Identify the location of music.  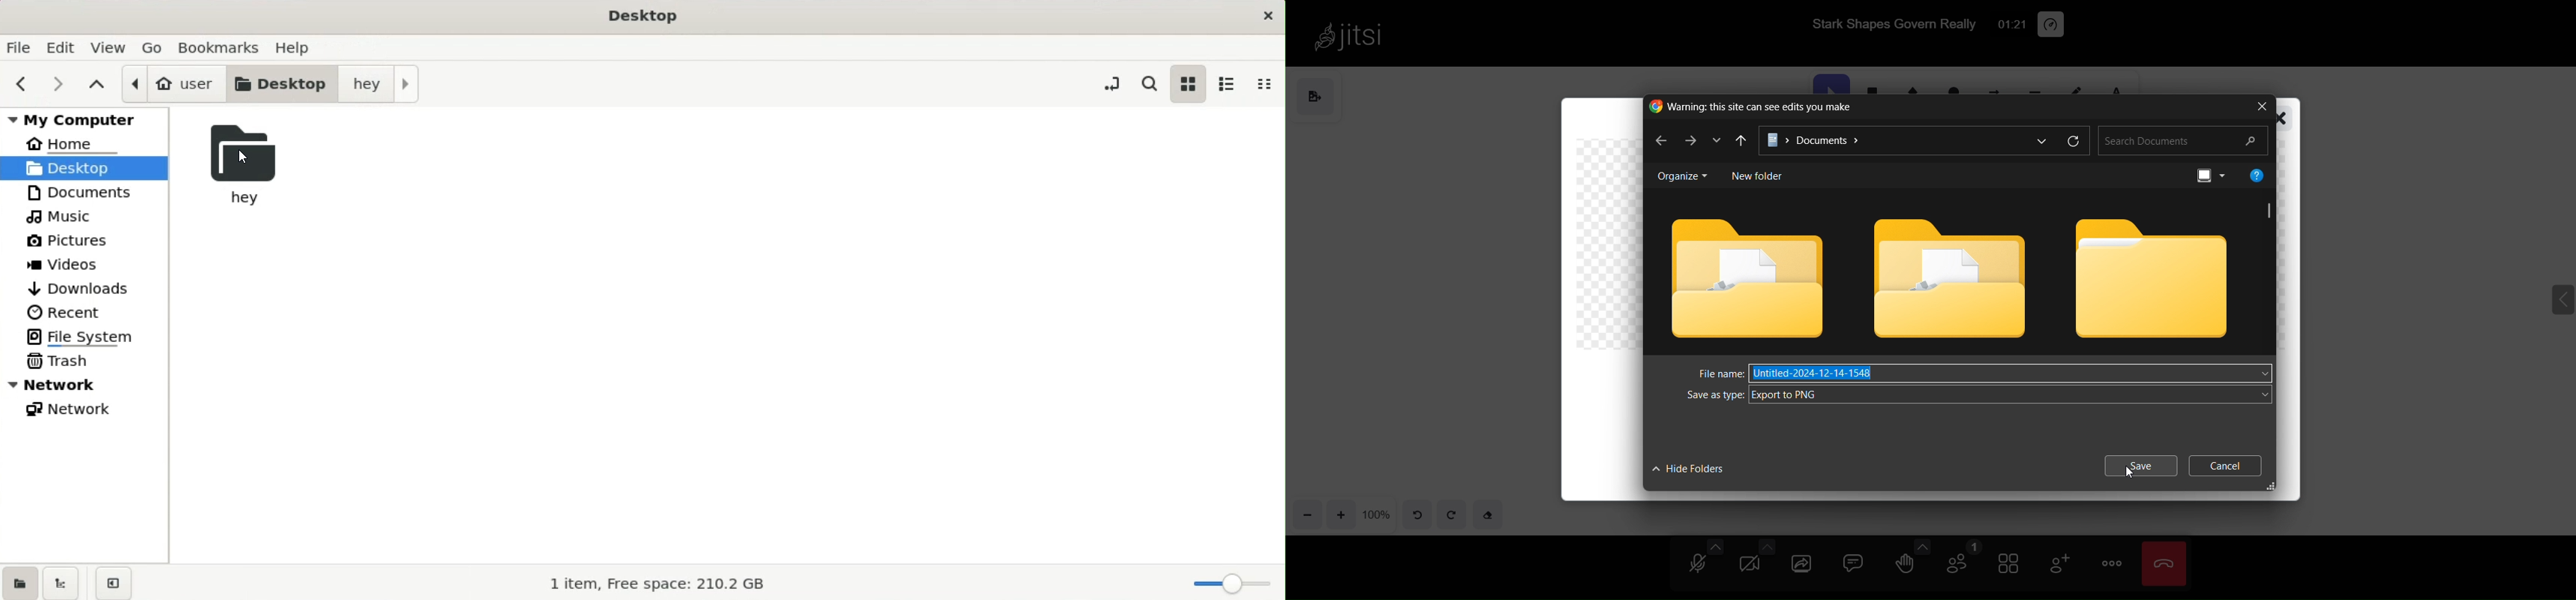
(64, 218).